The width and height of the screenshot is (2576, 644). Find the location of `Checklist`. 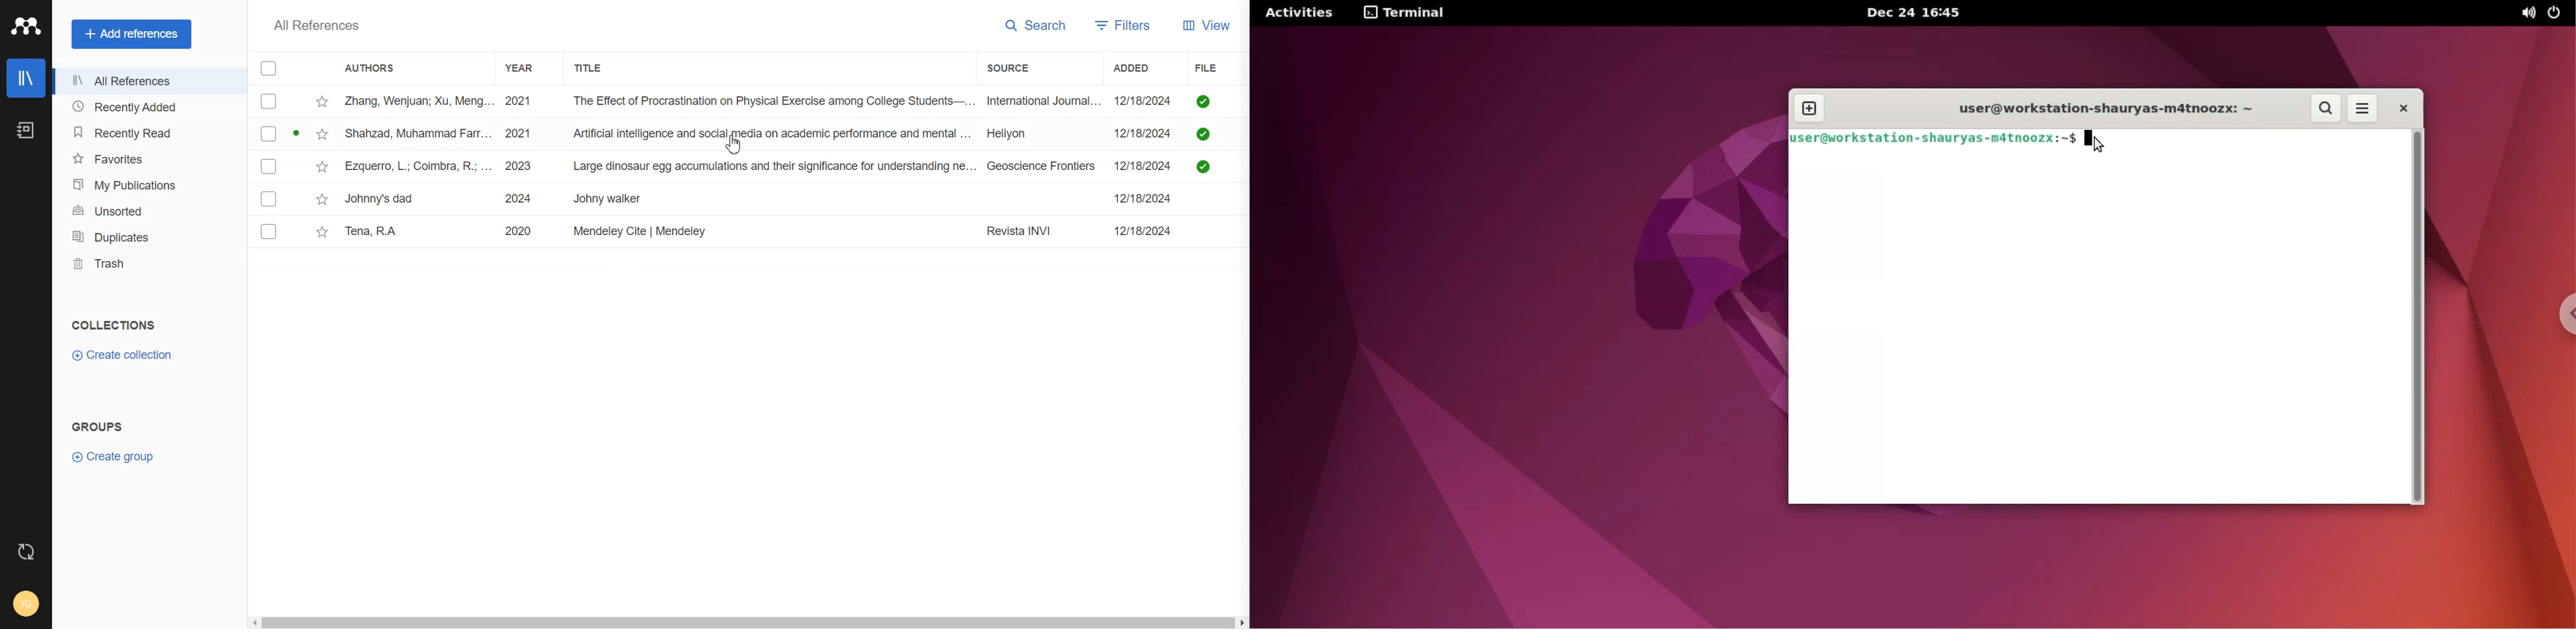

Checklist is located at coordinates (269, 68).